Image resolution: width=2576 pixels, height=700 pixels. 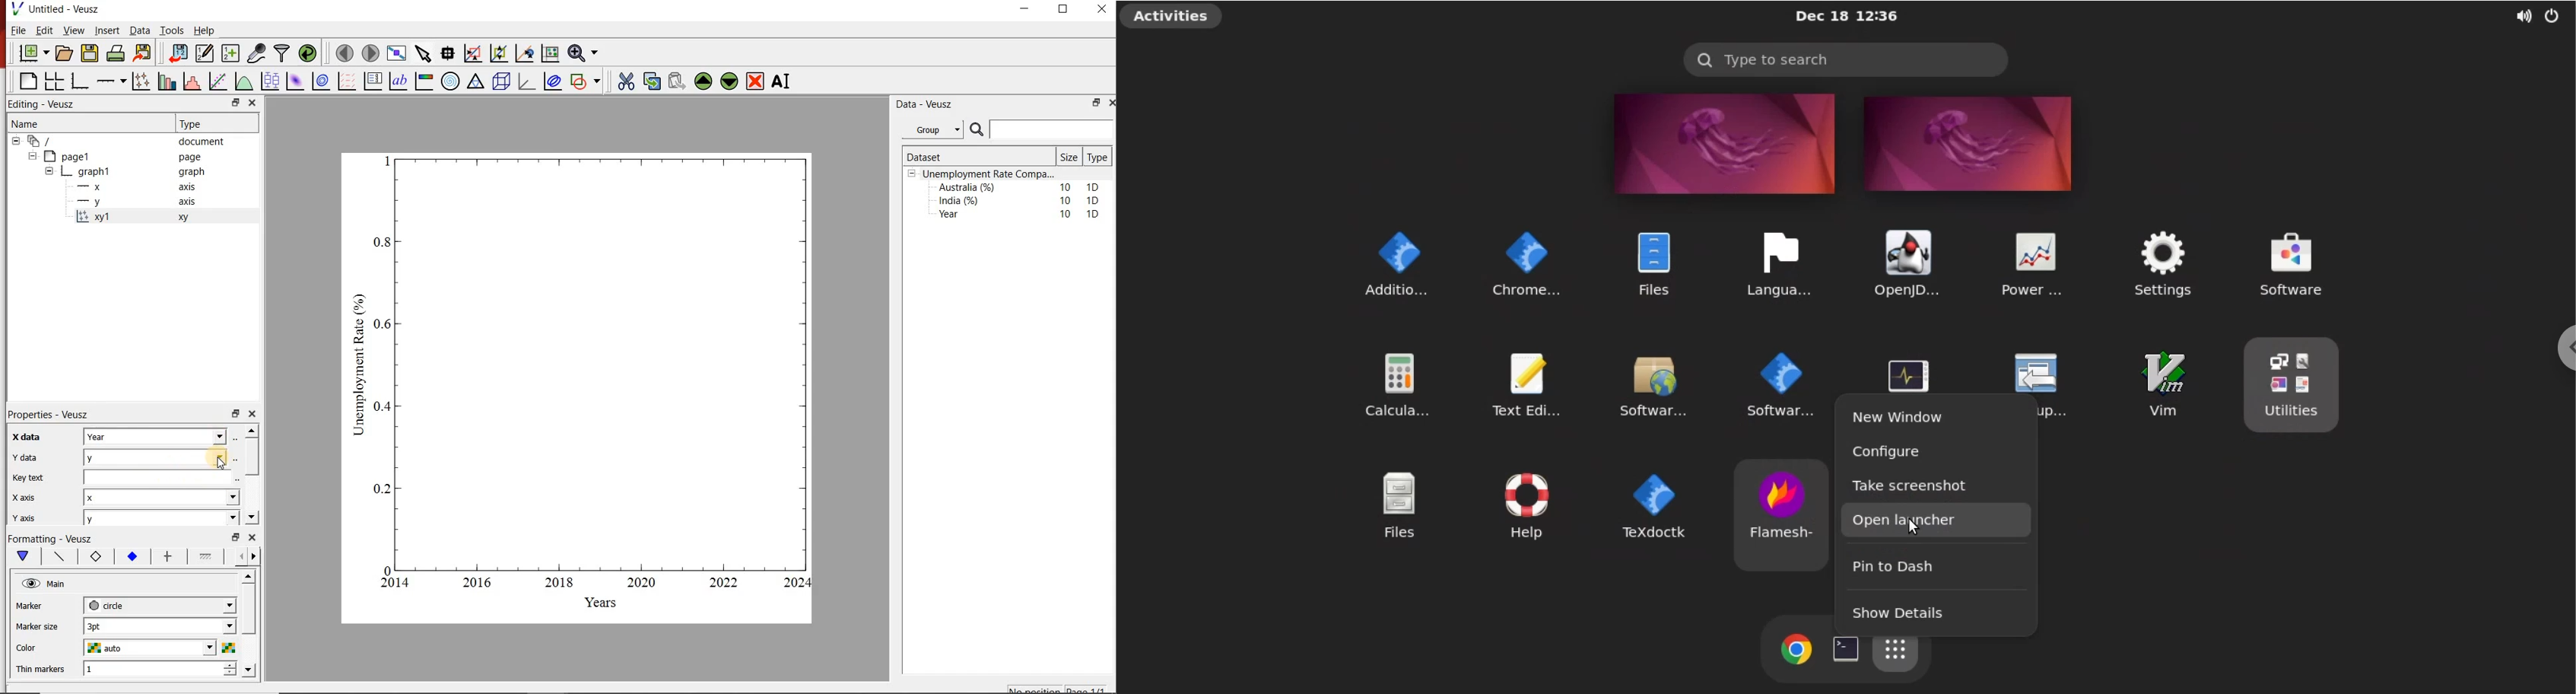 I want to click on minimise, so click(x=235, y=413).